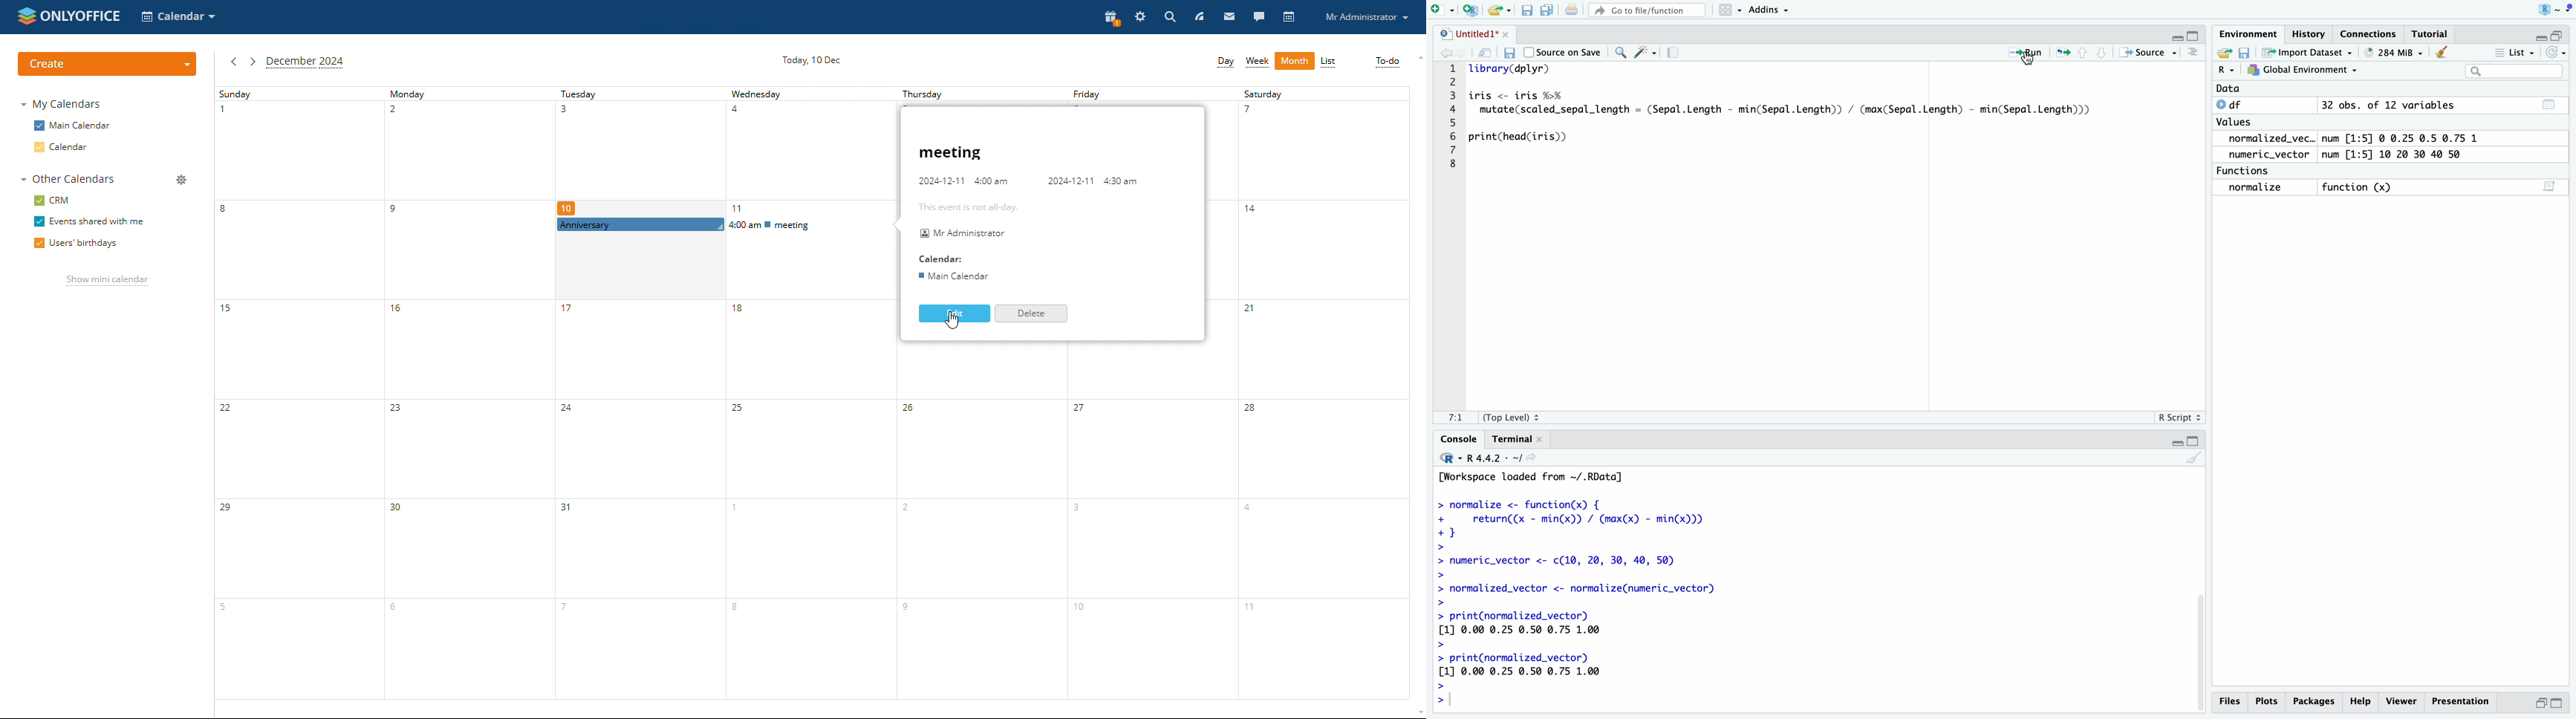  Describe the element at coordinates (1797, 110) in the screenshot. I see `Code` at that location.